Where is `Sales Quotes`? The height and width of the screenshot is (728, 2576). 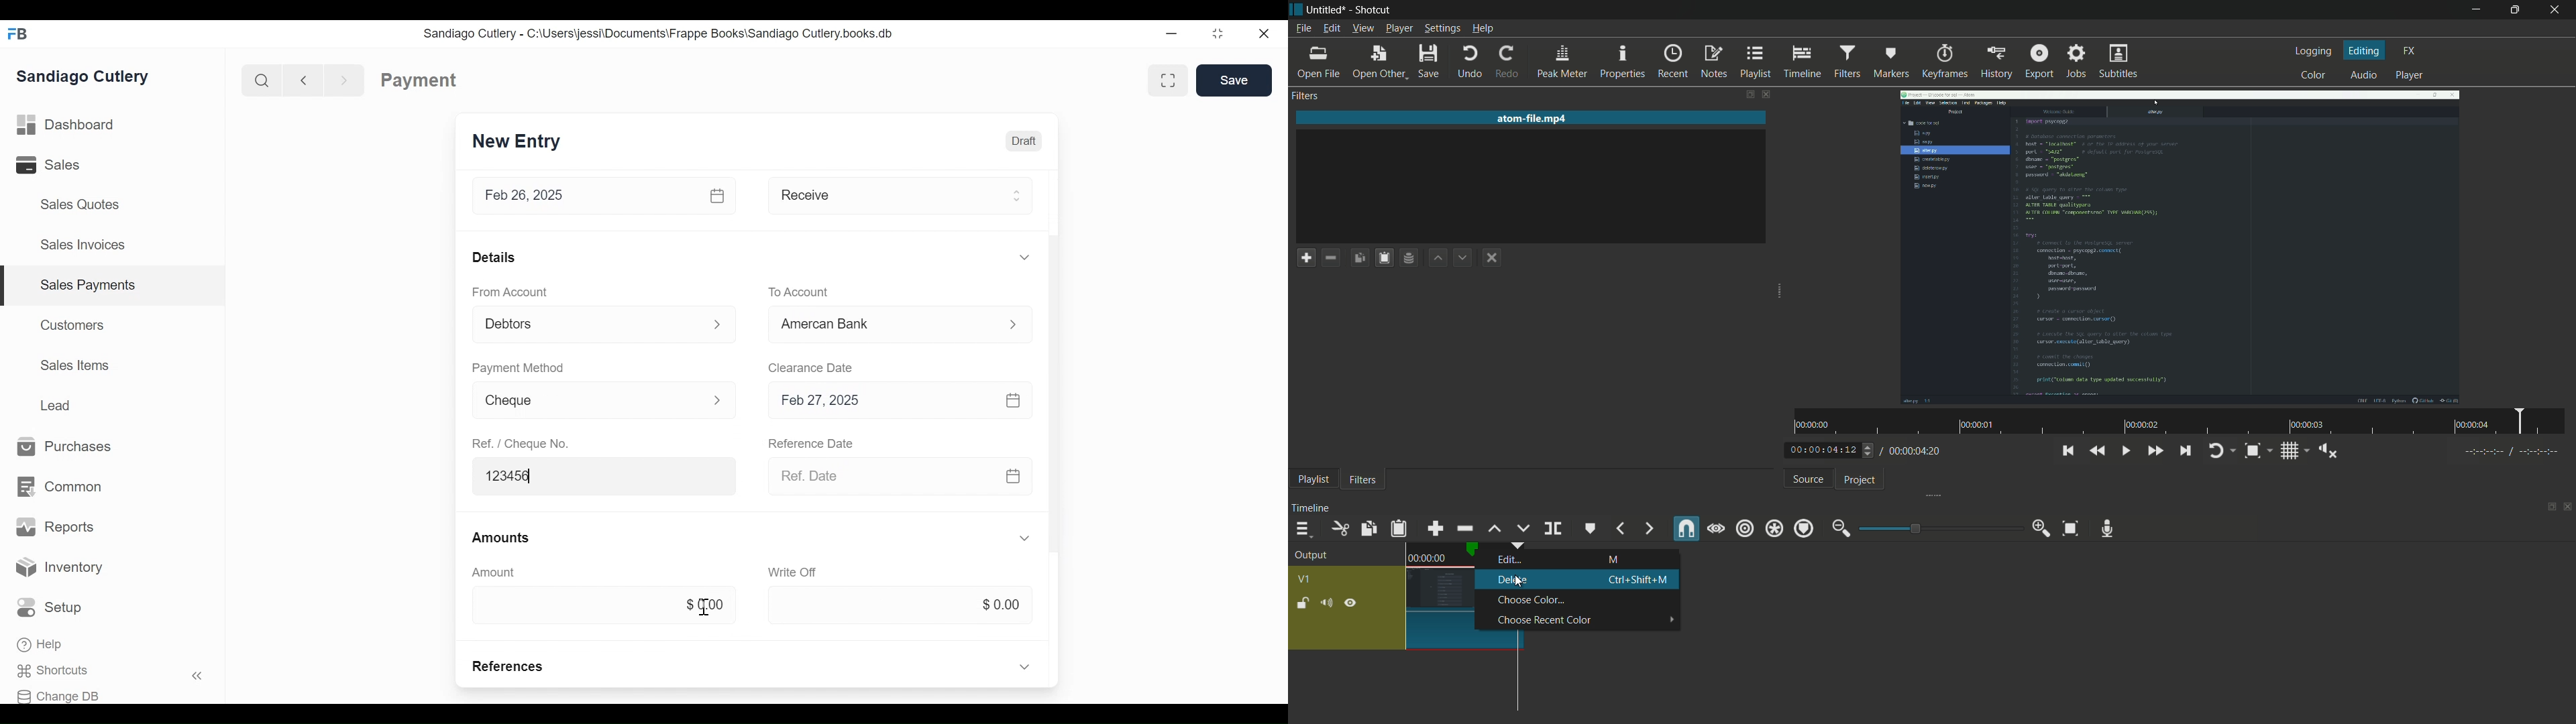 Sales Quotes is located at coordinates (78, 204).